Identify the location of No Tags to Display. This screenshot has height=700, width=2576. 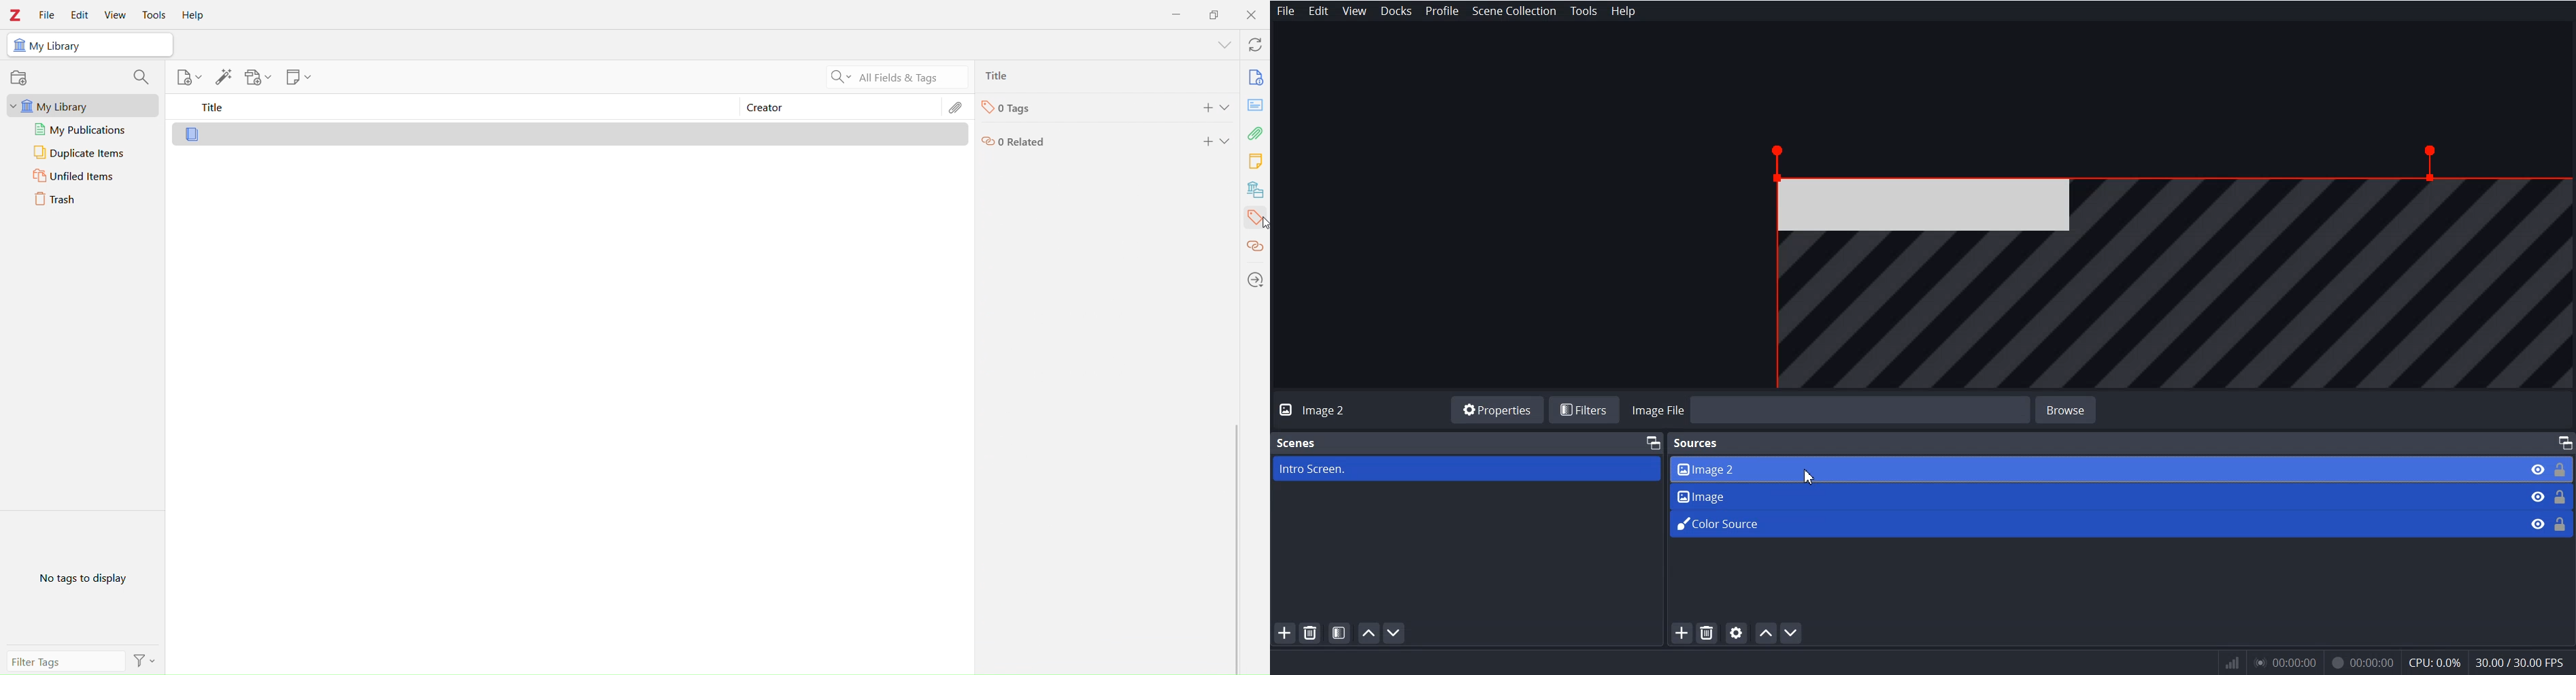
(89, 579).